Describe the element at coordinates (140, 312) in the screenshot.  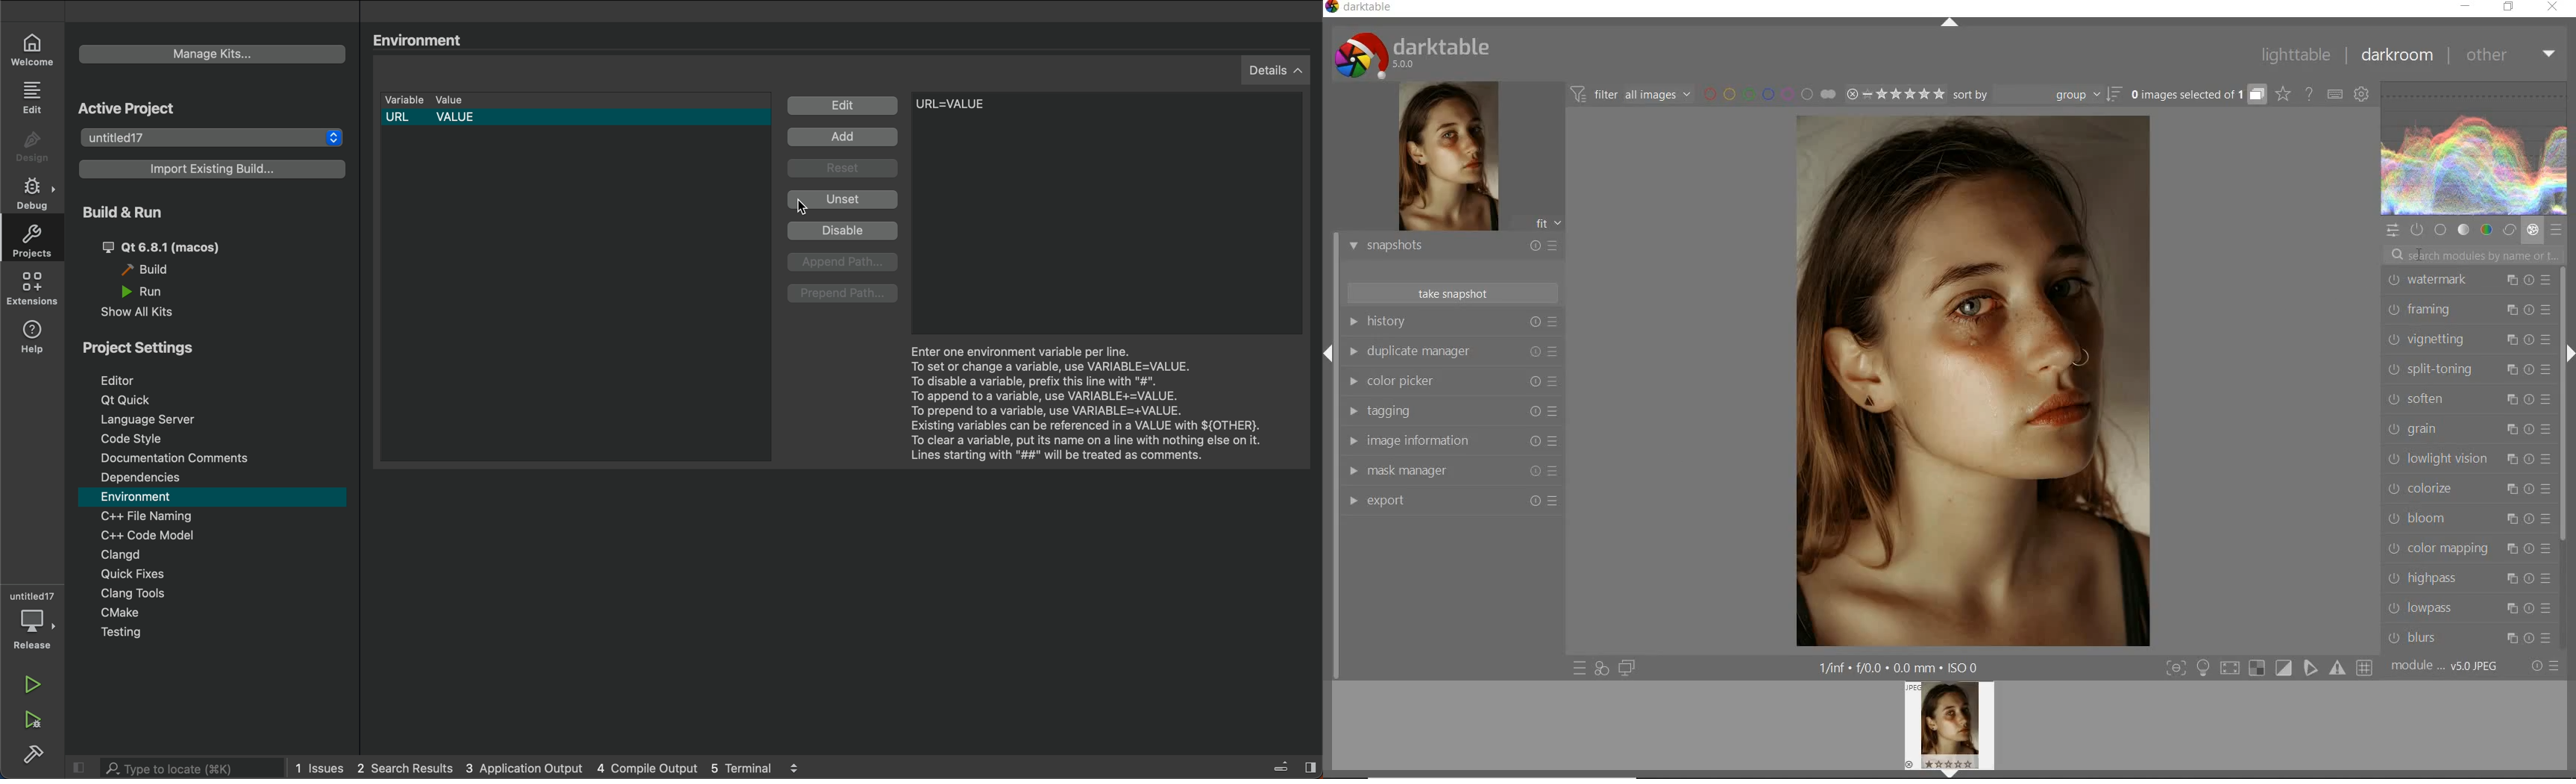
I see `show all kits` at that location.